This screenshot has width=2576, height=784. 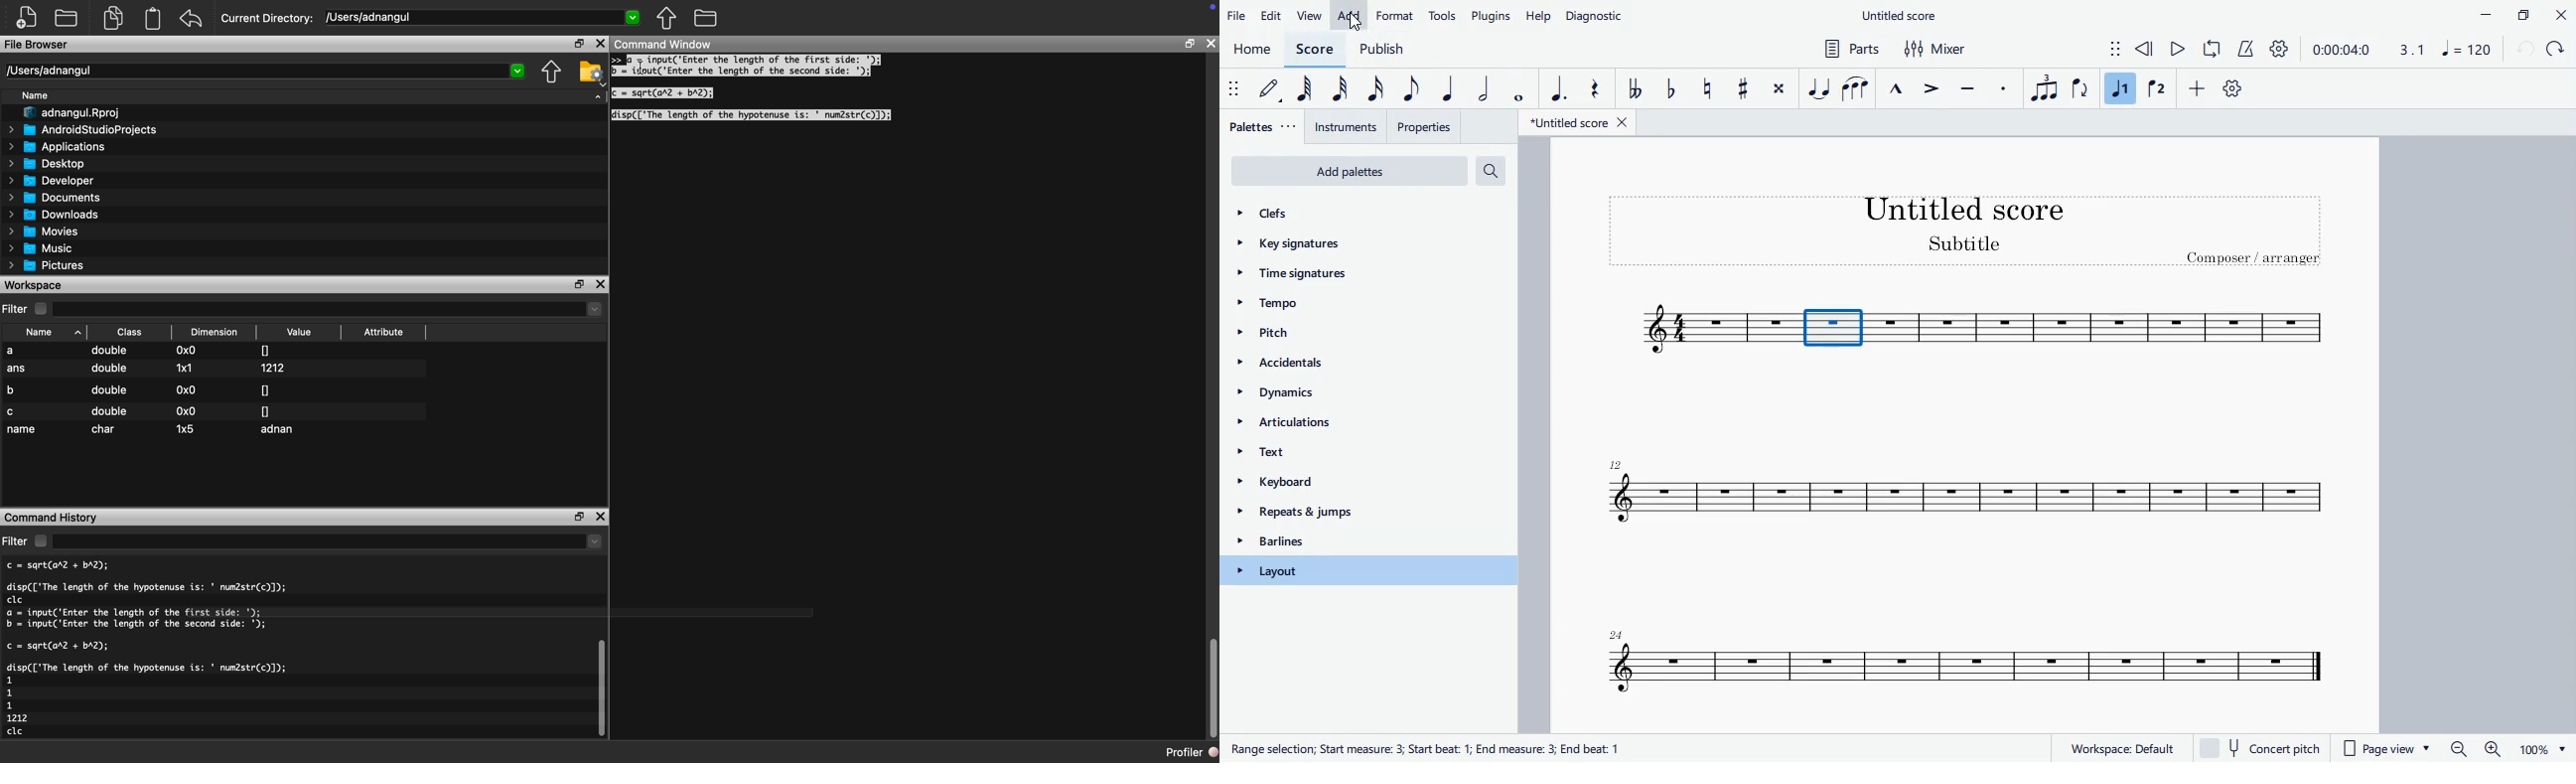 I want to click on tempo, so click(x=1336, y=305).